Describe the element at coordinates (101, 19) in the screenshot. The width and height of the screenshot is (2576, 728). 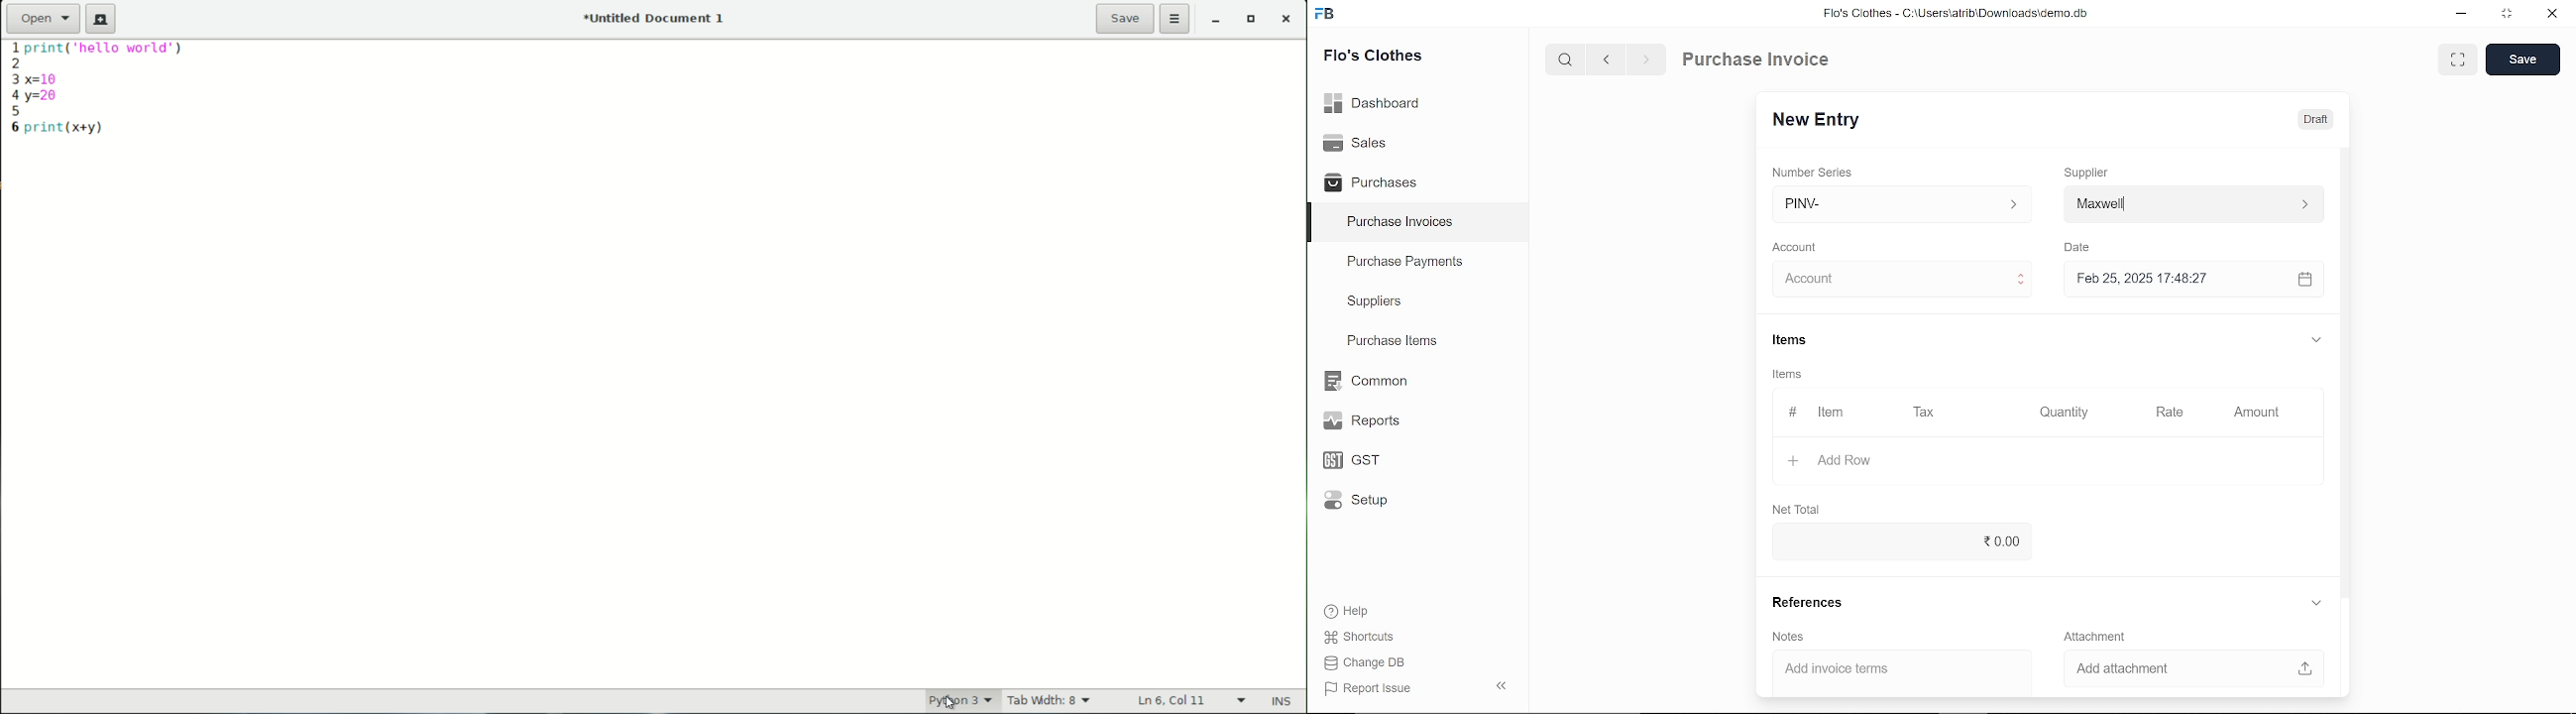
I see `new tab` at that location.